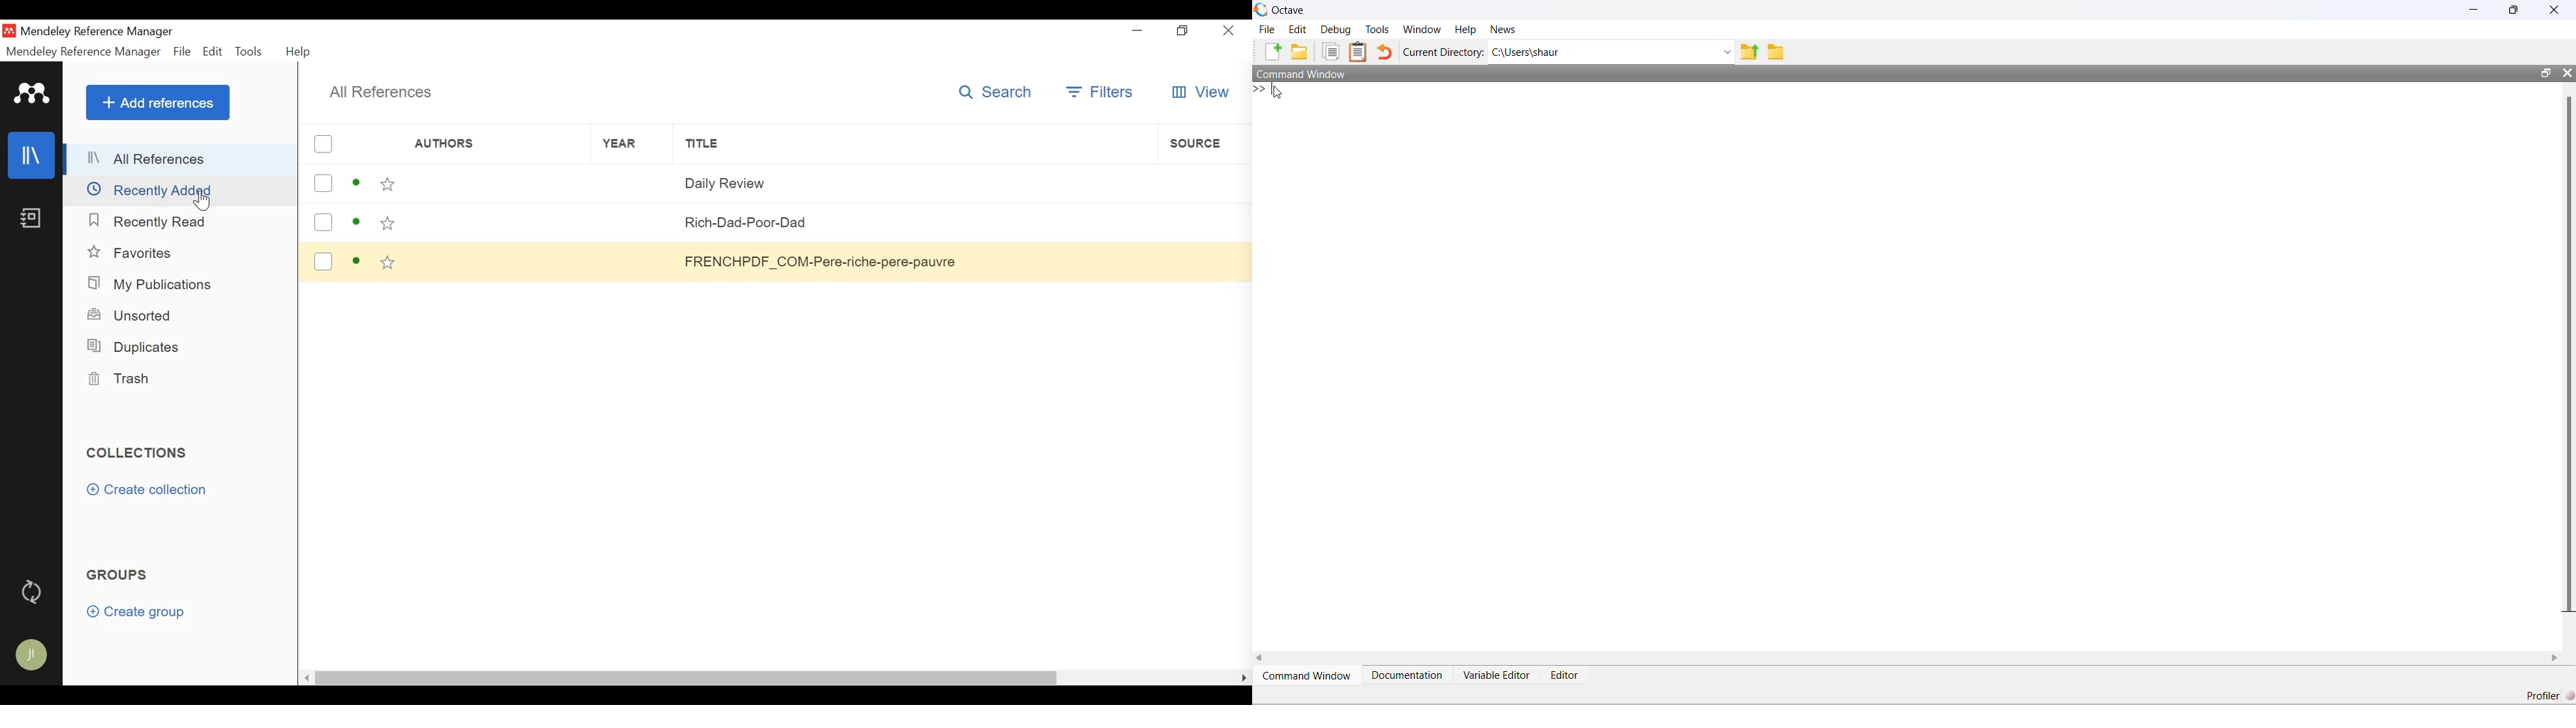 The width and height of the screenshot is (2576, 728). I want to click on News, so click(1502, 28).